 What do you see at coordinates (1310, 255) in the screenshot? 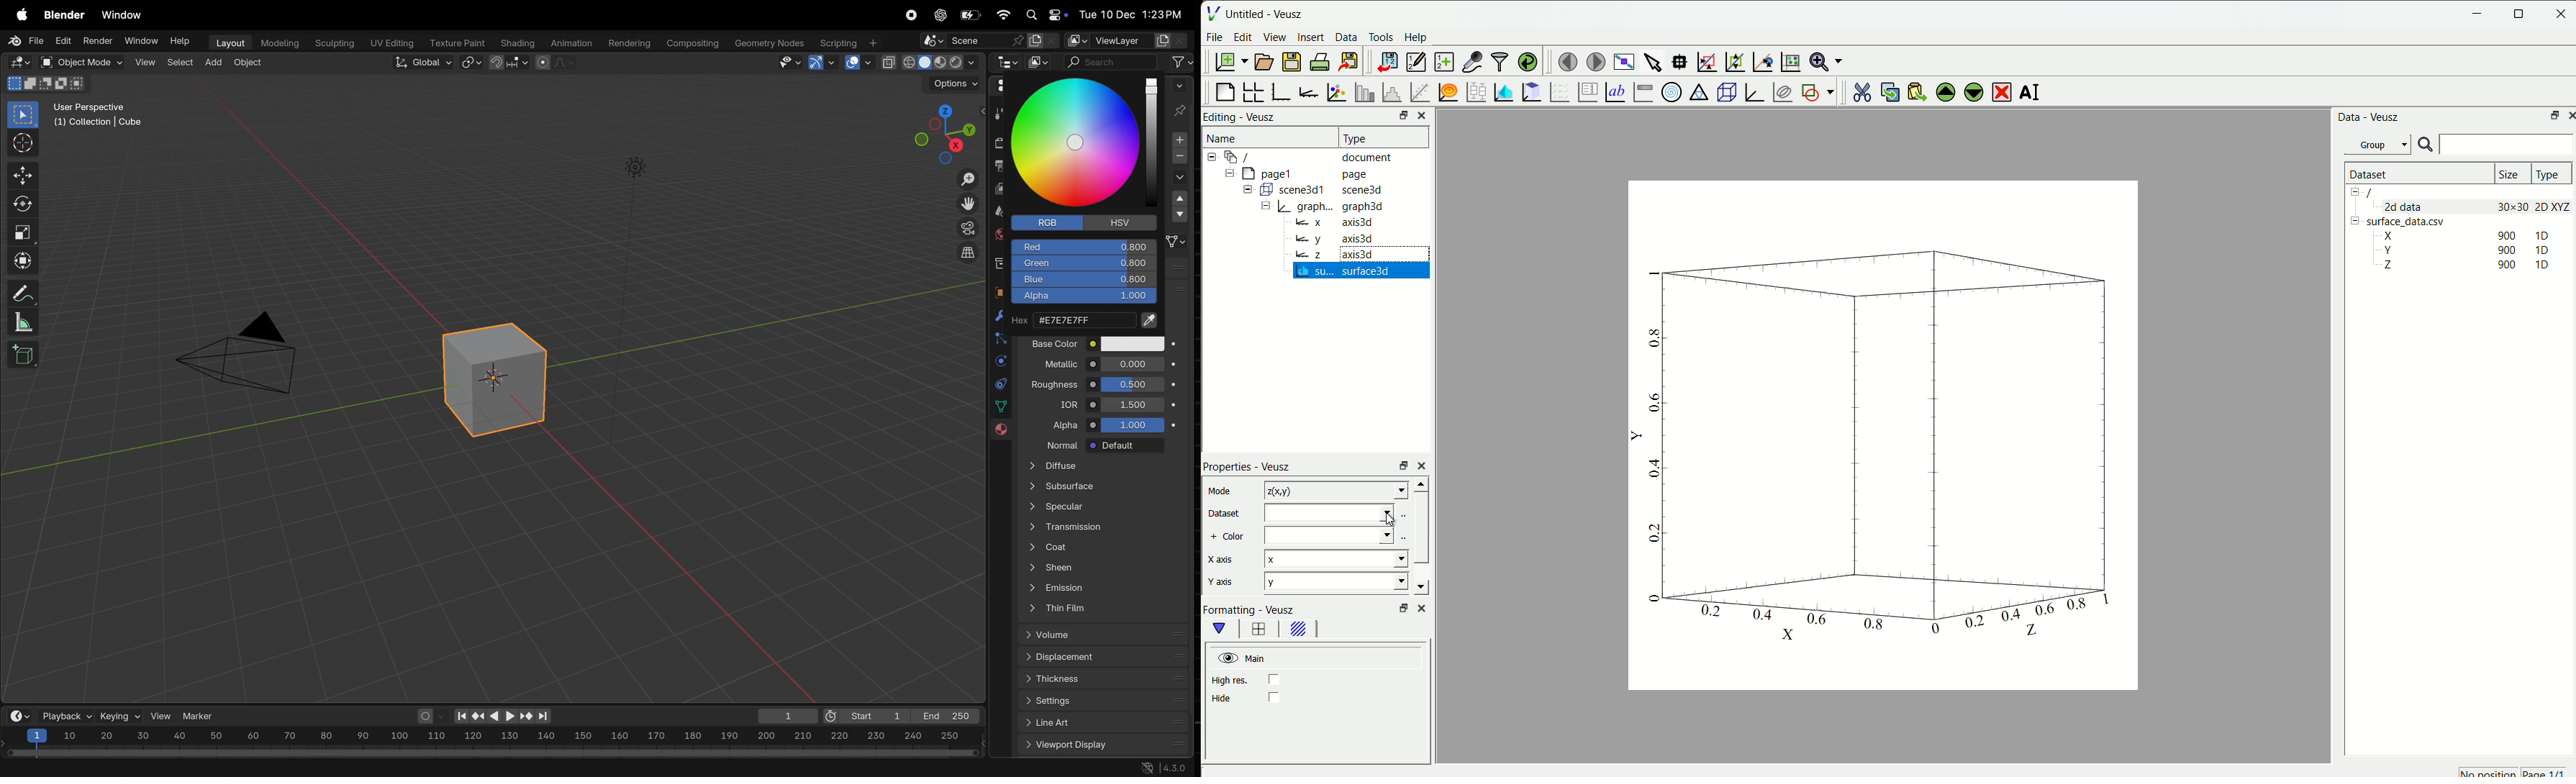
I see `z` at bounding box center [1310, 255].